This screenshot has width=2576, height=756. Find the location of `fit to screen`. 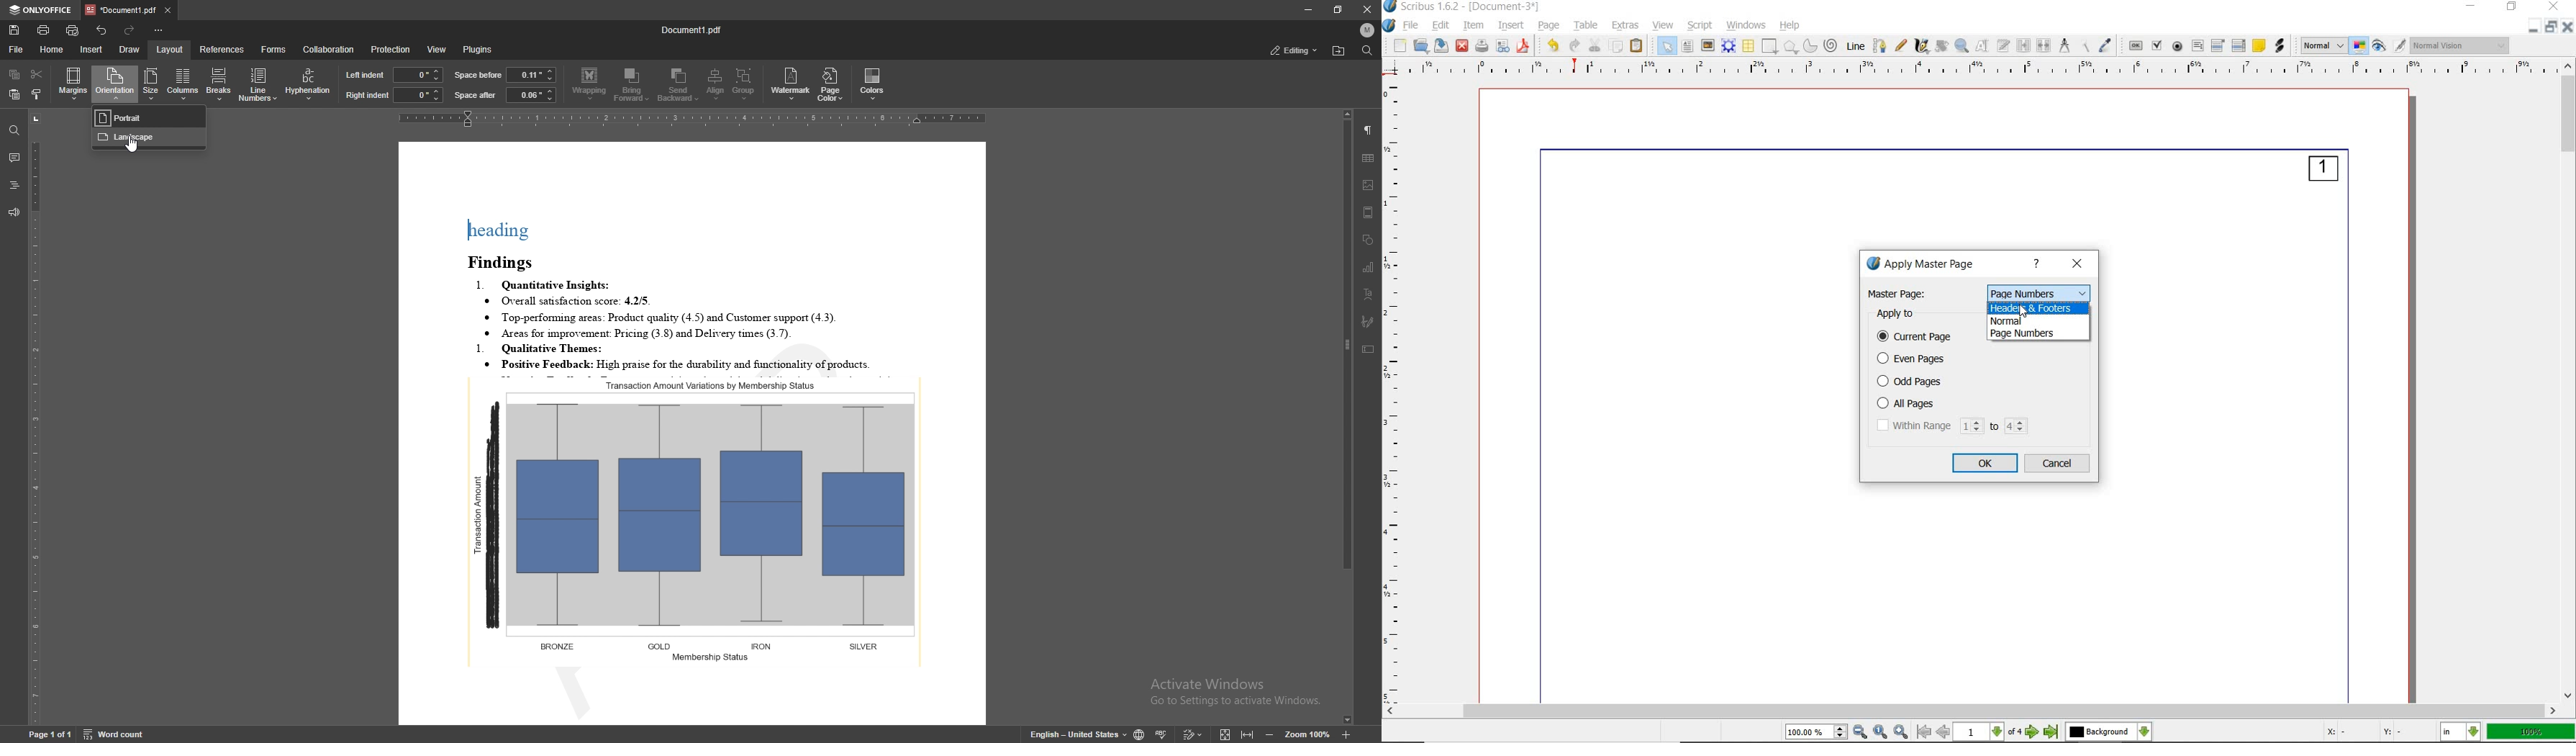

fit to screen is located at coordinates (1225, 733).